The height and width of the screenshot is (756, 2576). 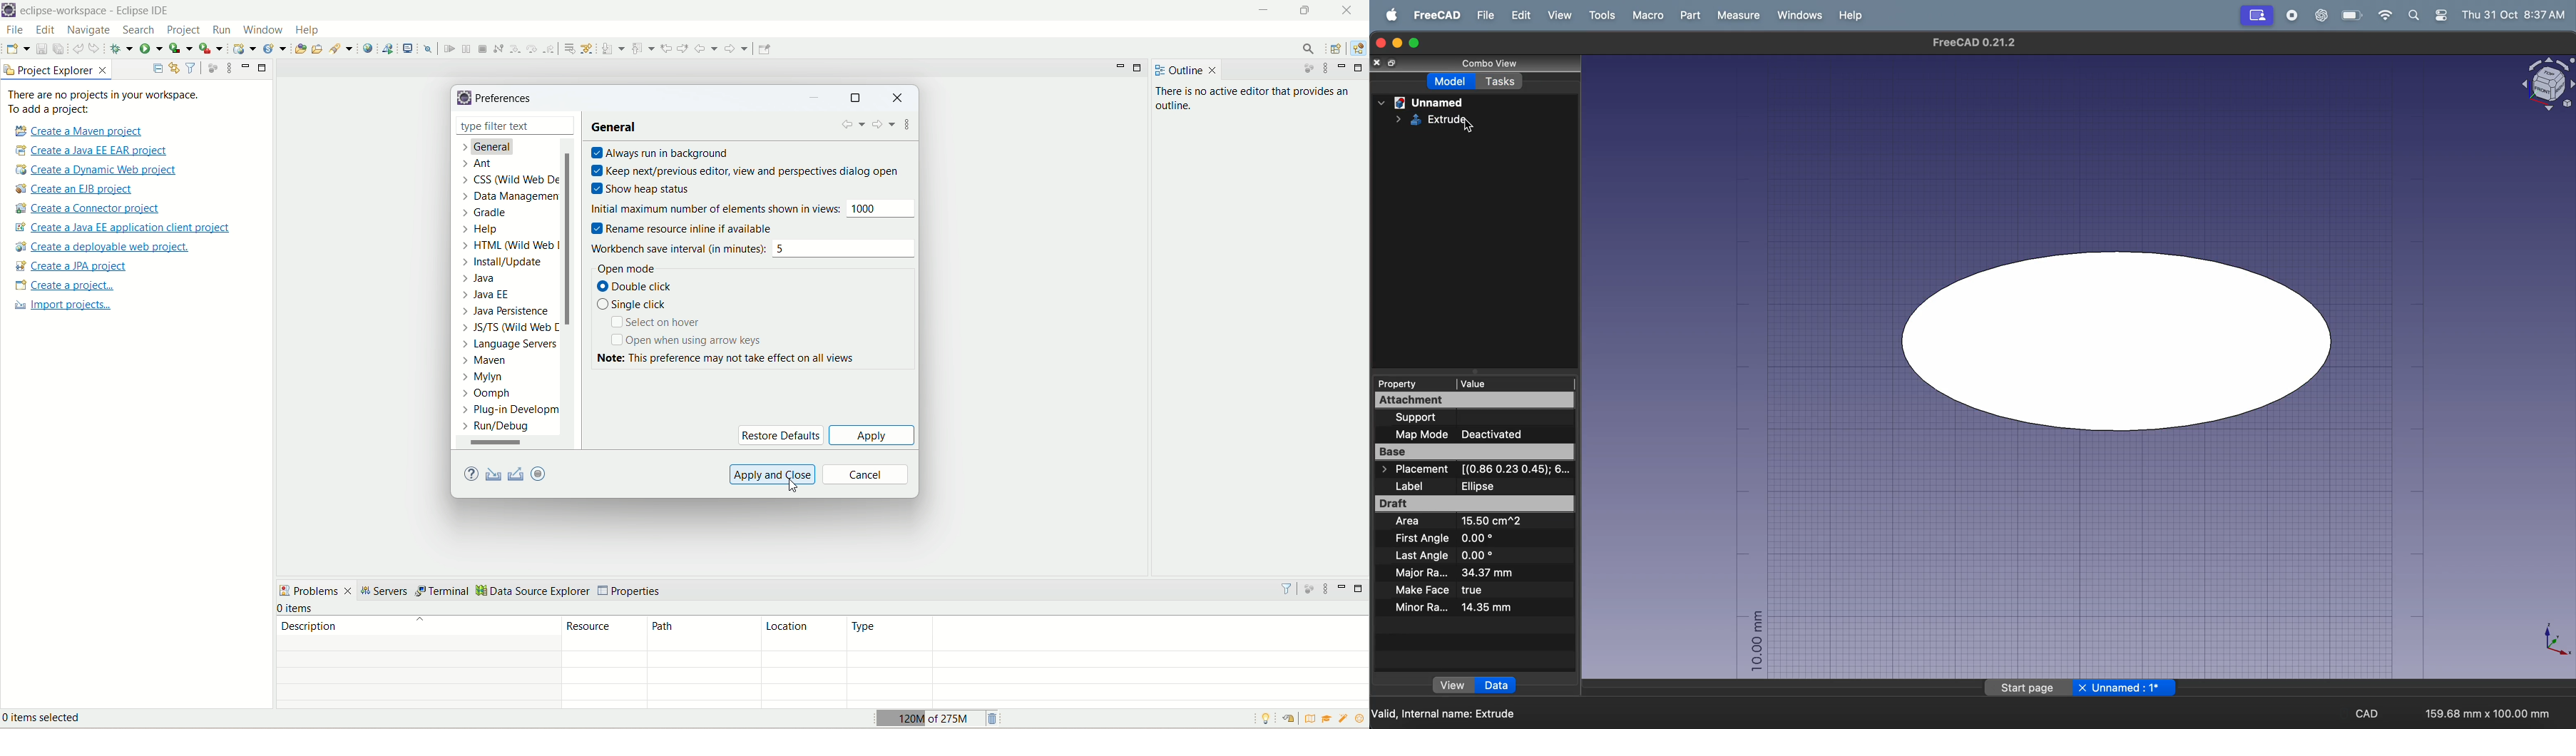 What do you see at coordinates (61, 307) in the screenshot?
I see `import projects` at bounding box center [61, 307].